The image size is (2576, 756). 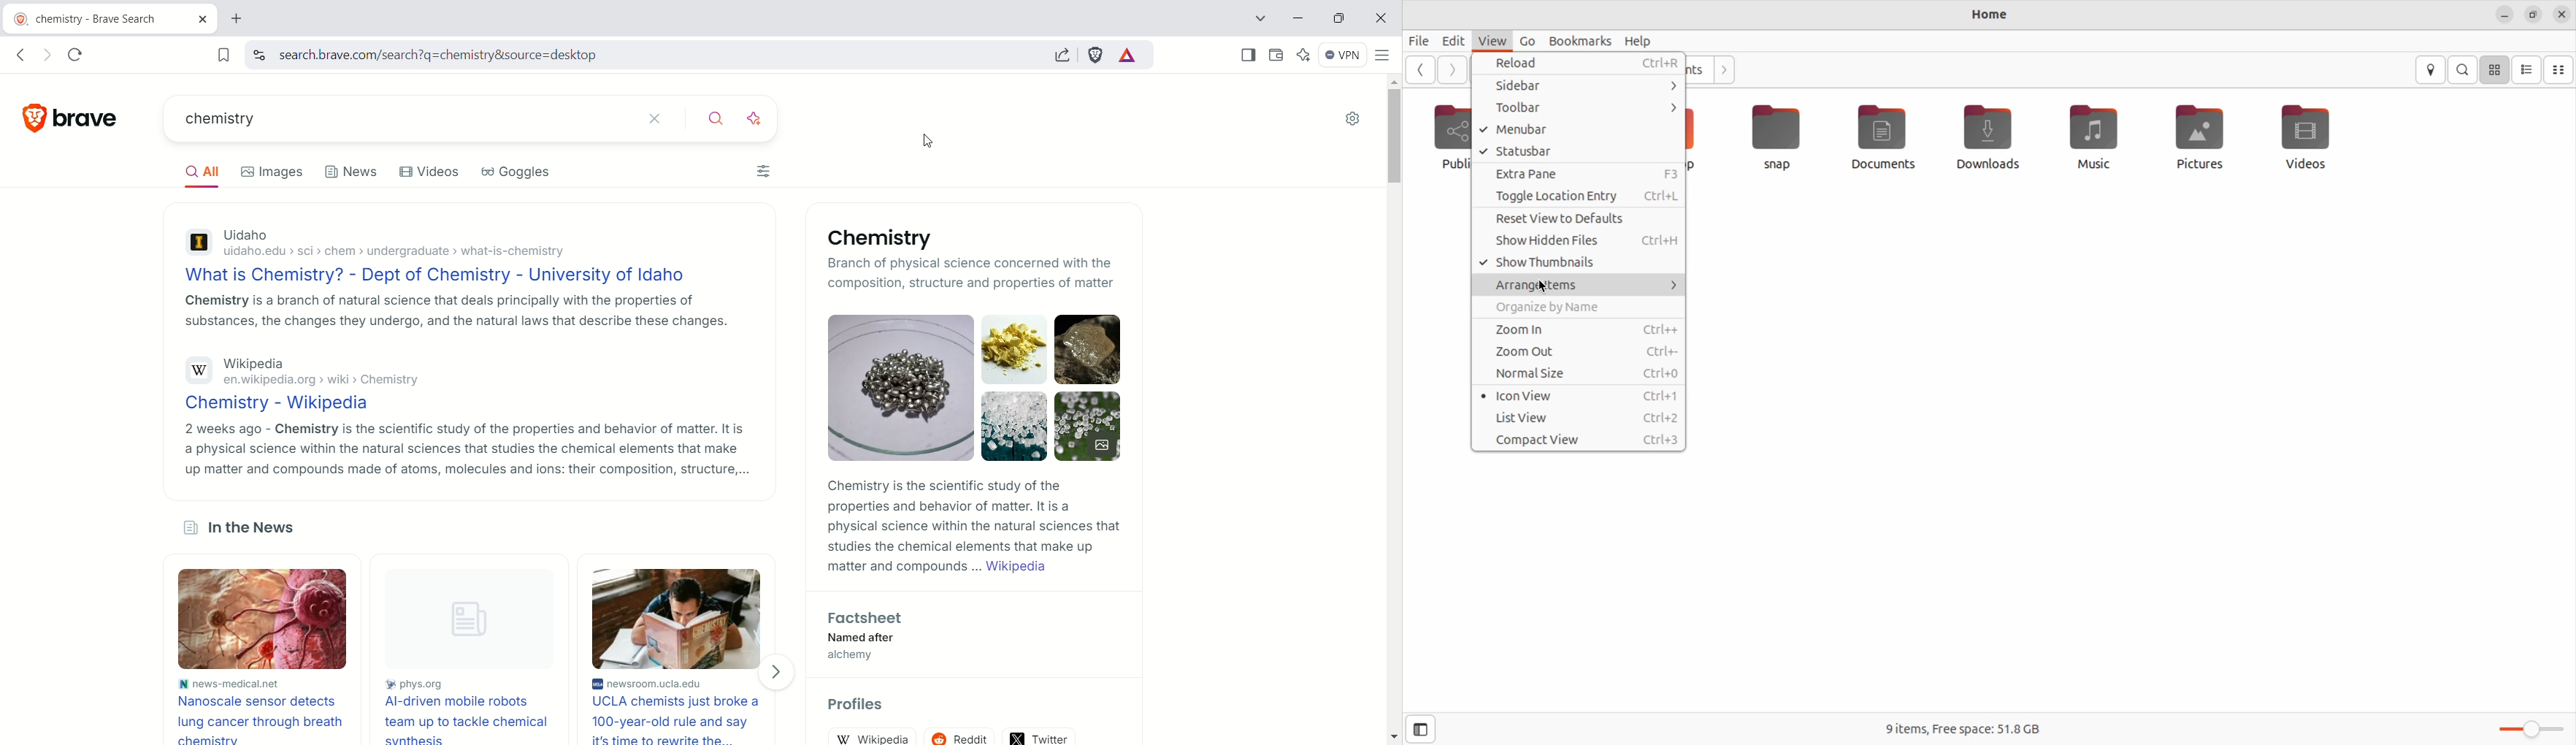 What do you see at coordinates (1441, 137) in the screenshot?
I see `public ` at bounding box center [1441, 137].